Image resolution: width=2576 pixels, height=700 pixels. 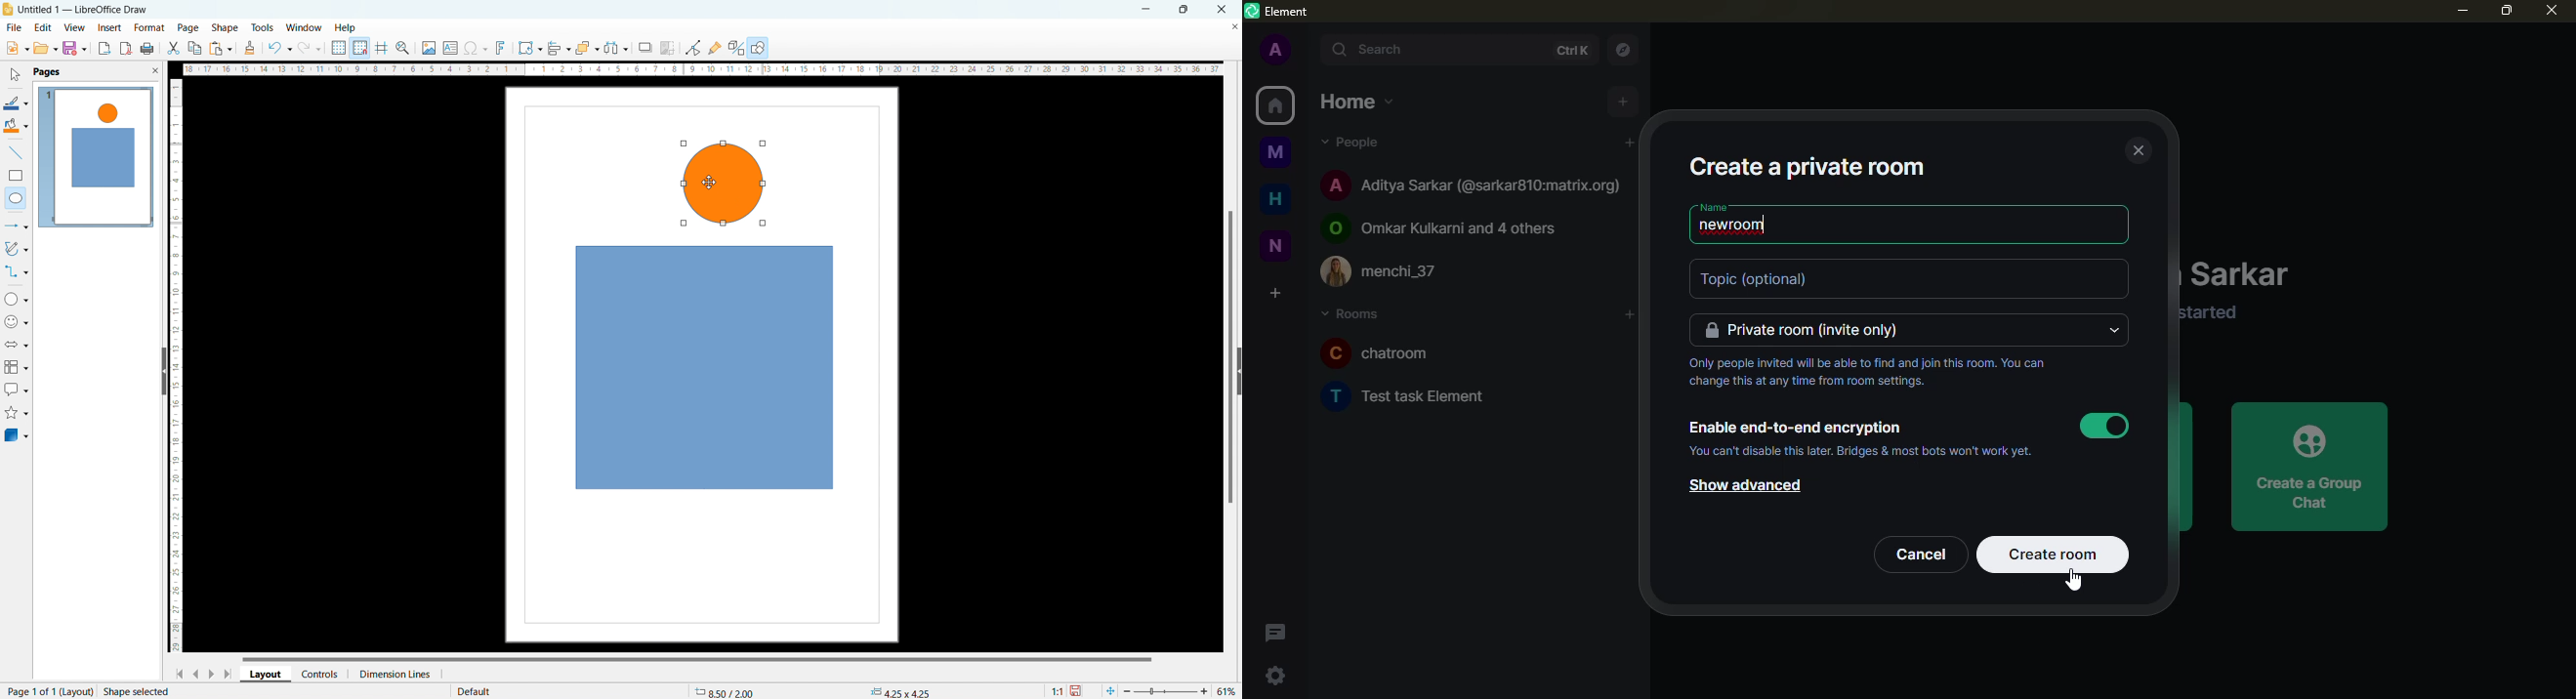 I want to click on fill color, so click(x=16, y=126).